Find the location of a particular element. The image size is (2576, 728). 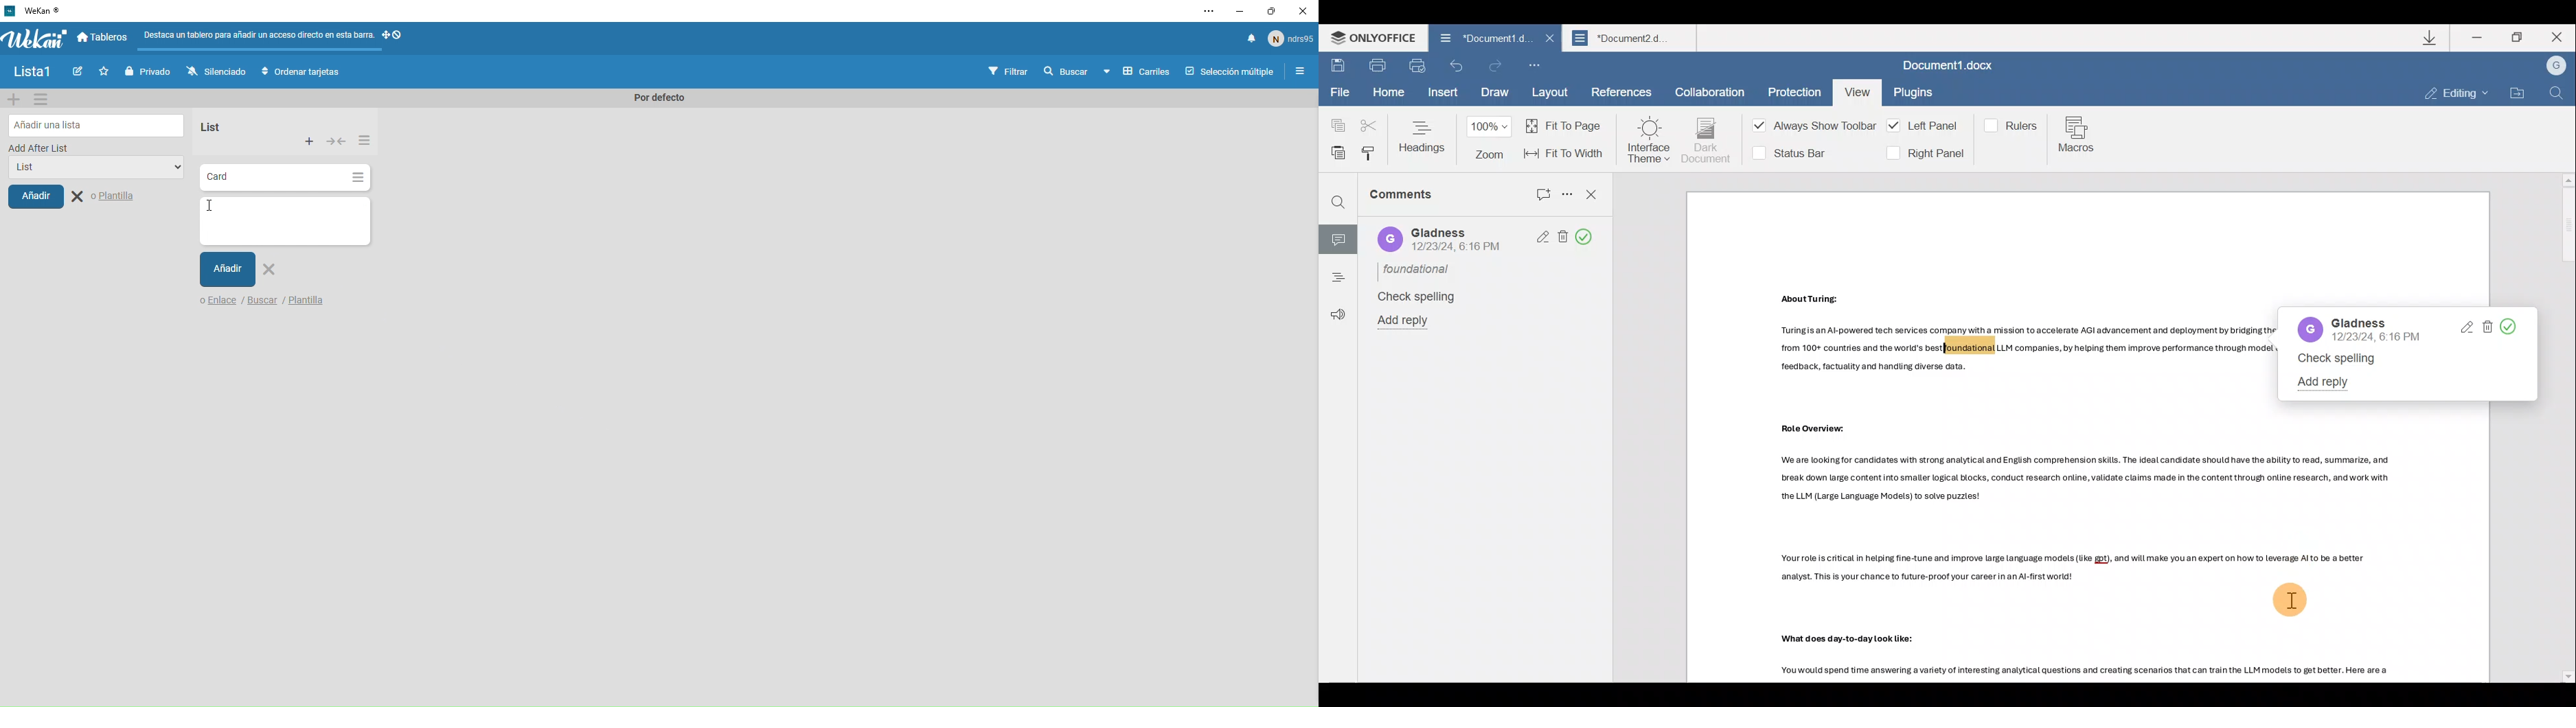

 is located at coordinates (1820, 429).